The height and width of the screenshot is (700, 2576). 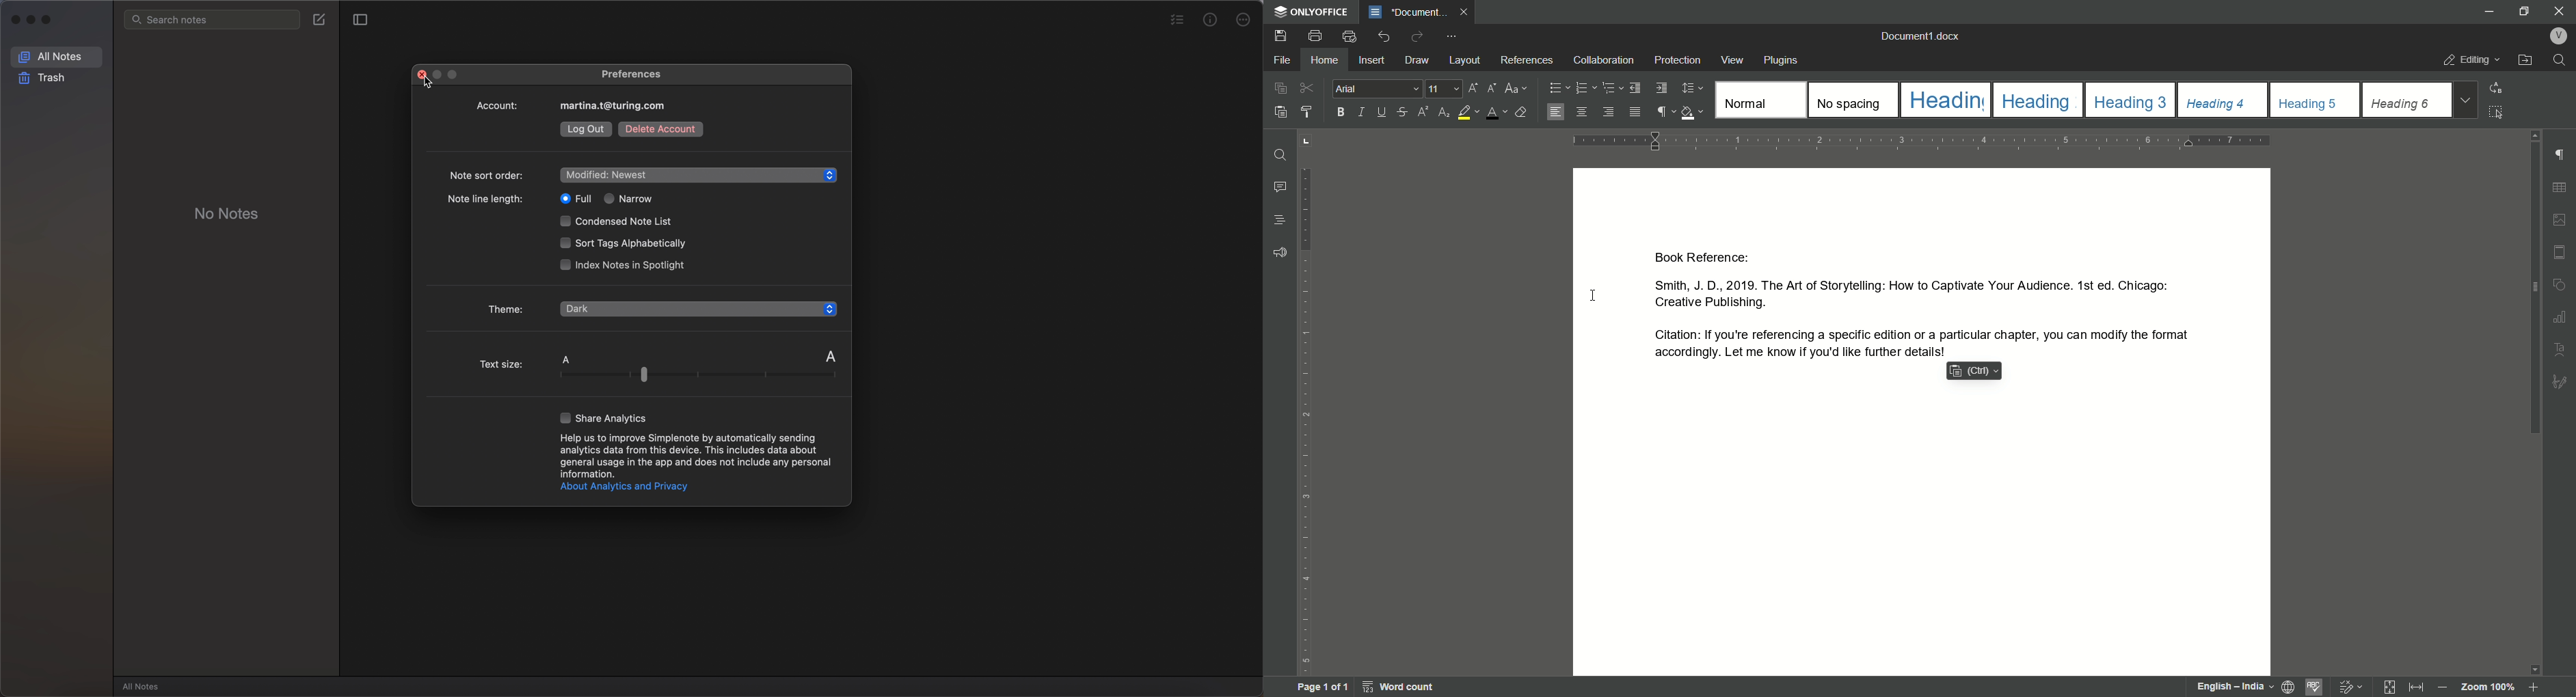 What do you see at coordinates (143, 686) in the screenshot?
I see `all notes` at bounding box center [143, 686].